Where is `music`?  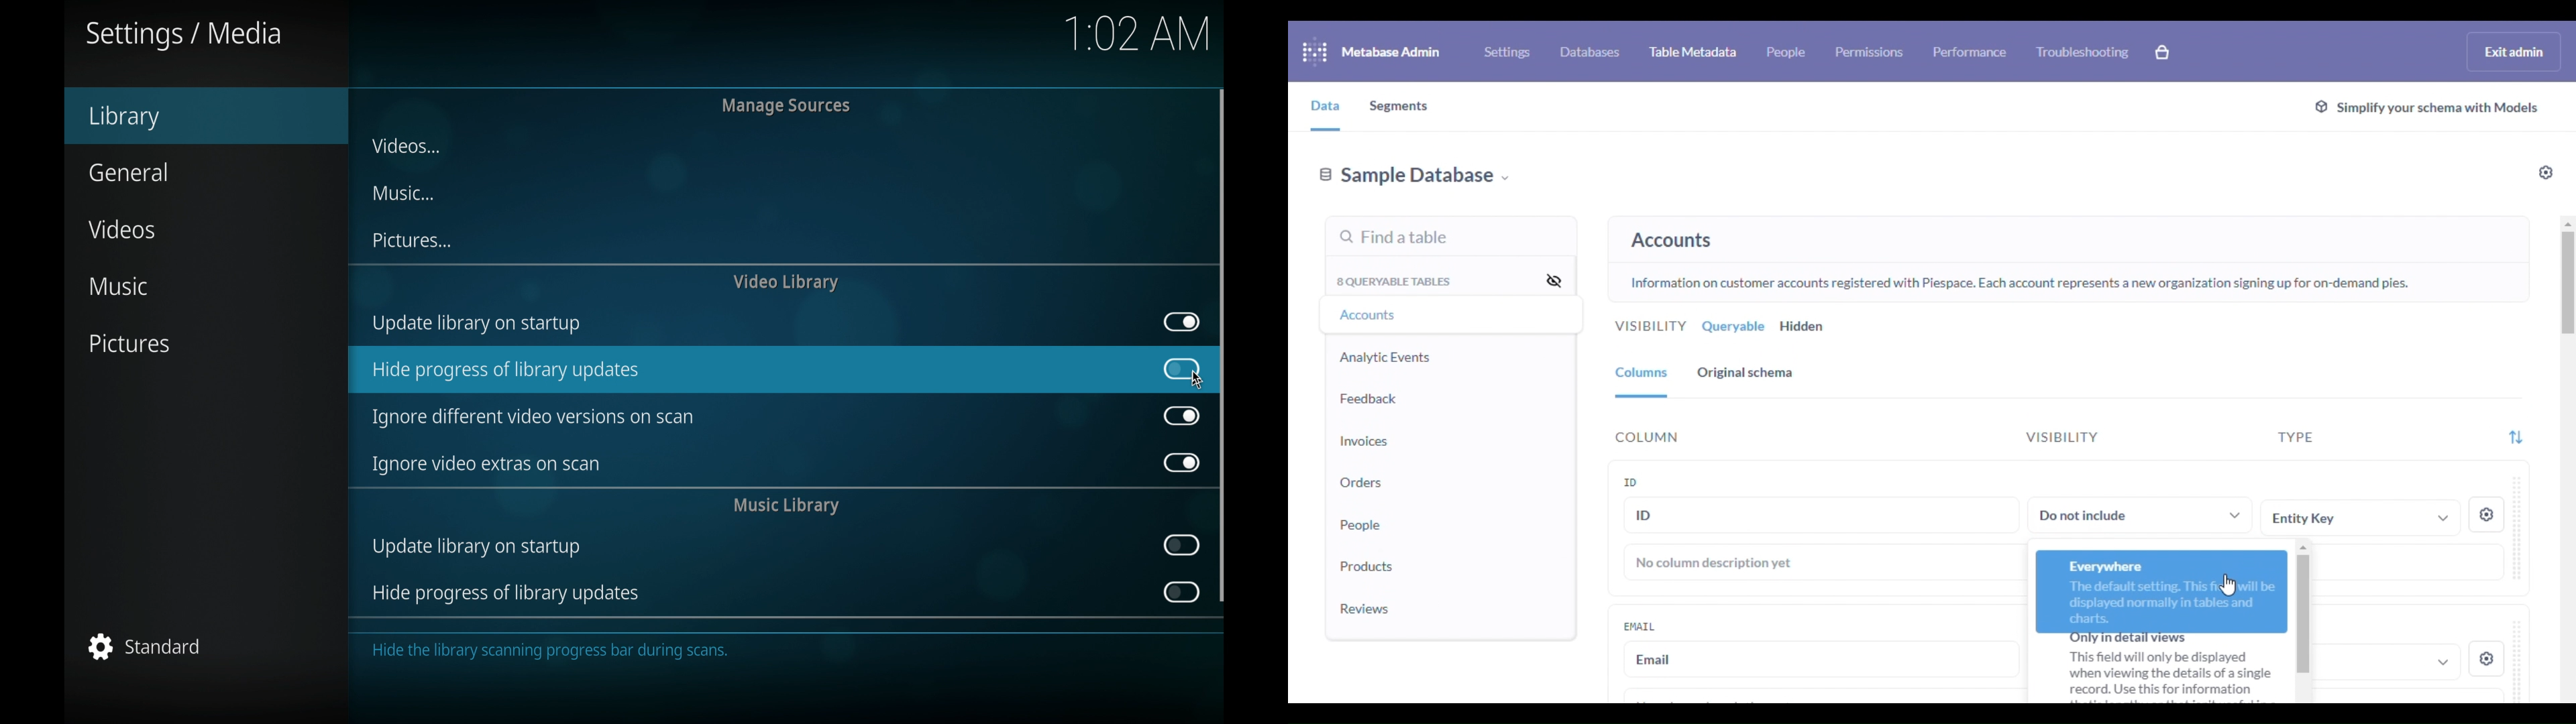 music is located at coordinates (404, 194).